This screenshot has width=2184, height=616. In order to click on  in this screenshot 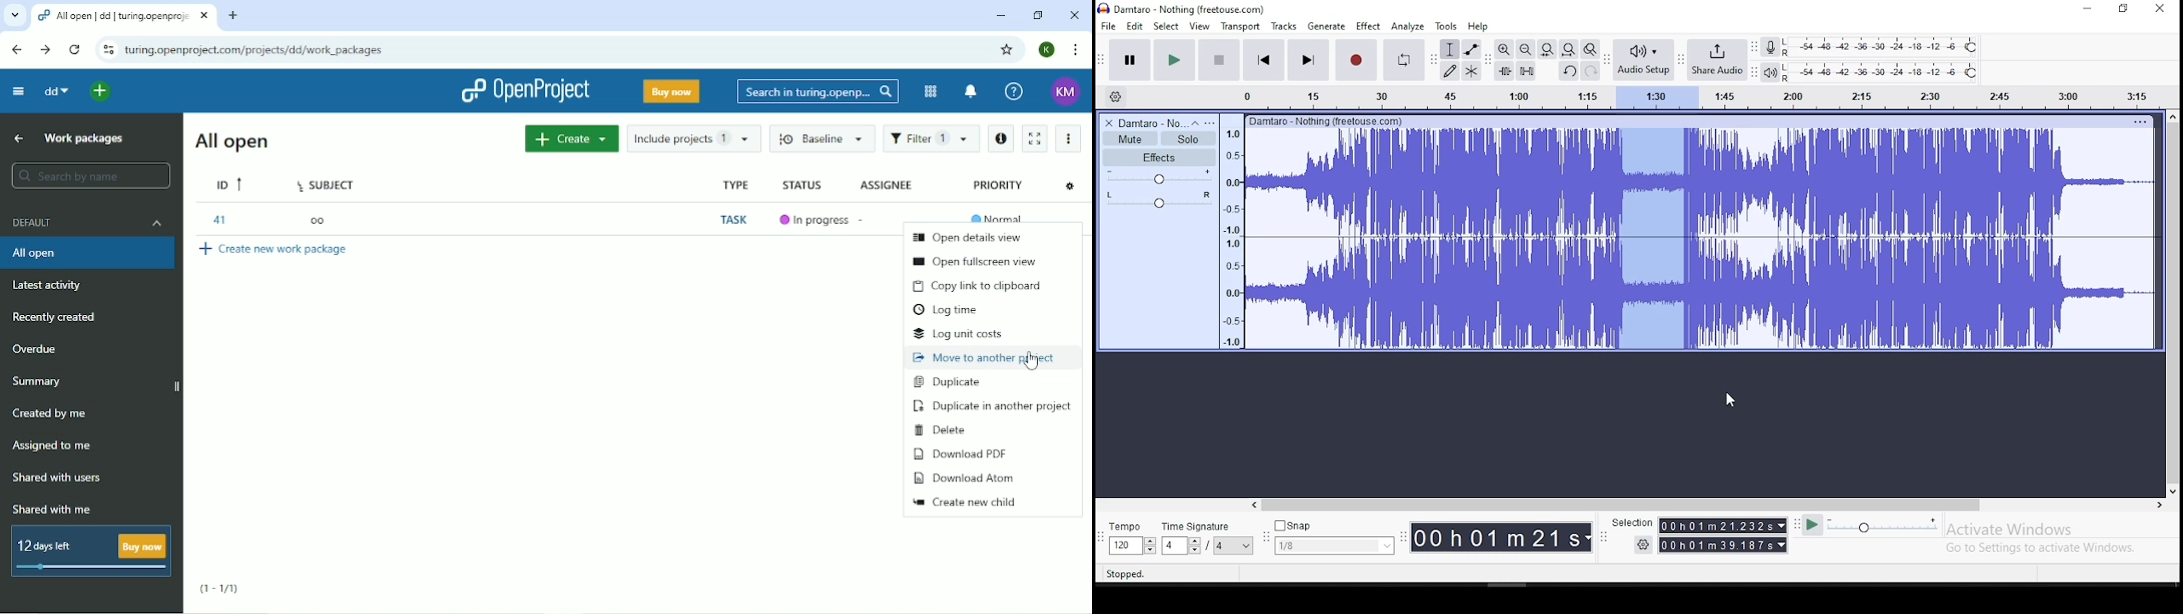, I will do `click(1607, 60)`.